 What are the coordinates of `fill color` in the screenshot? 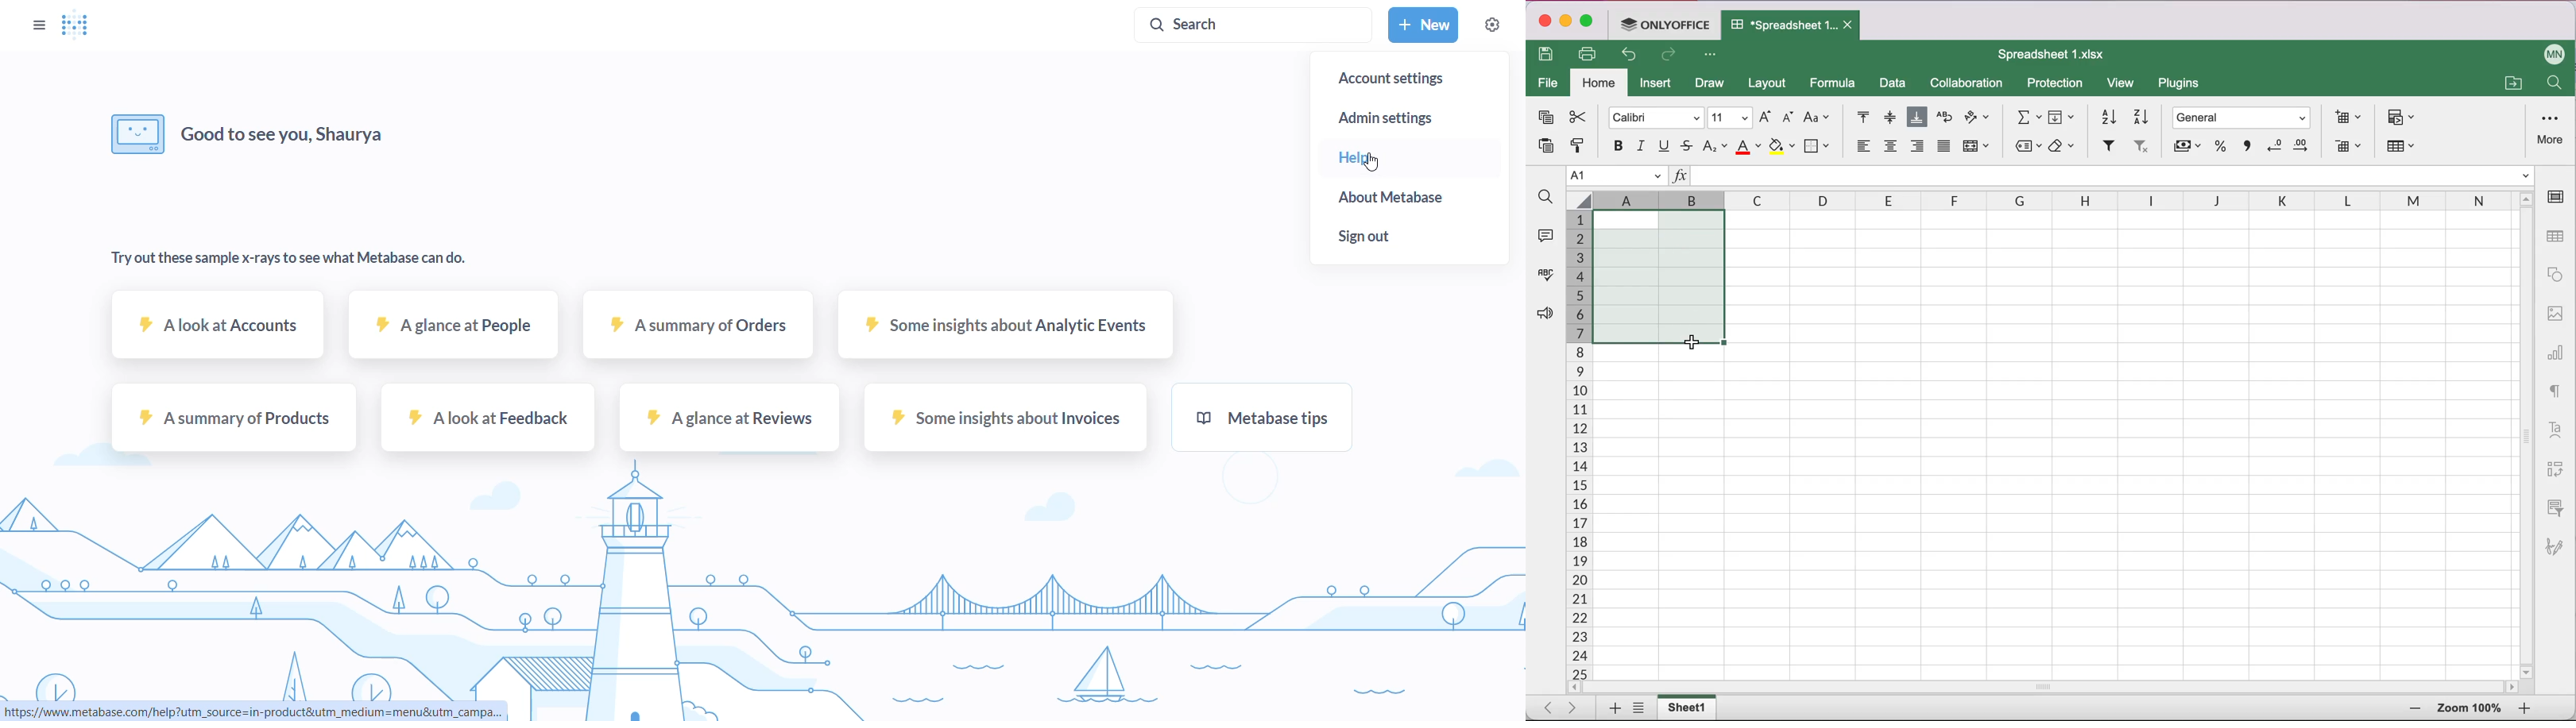 It's located at (1782, 147).